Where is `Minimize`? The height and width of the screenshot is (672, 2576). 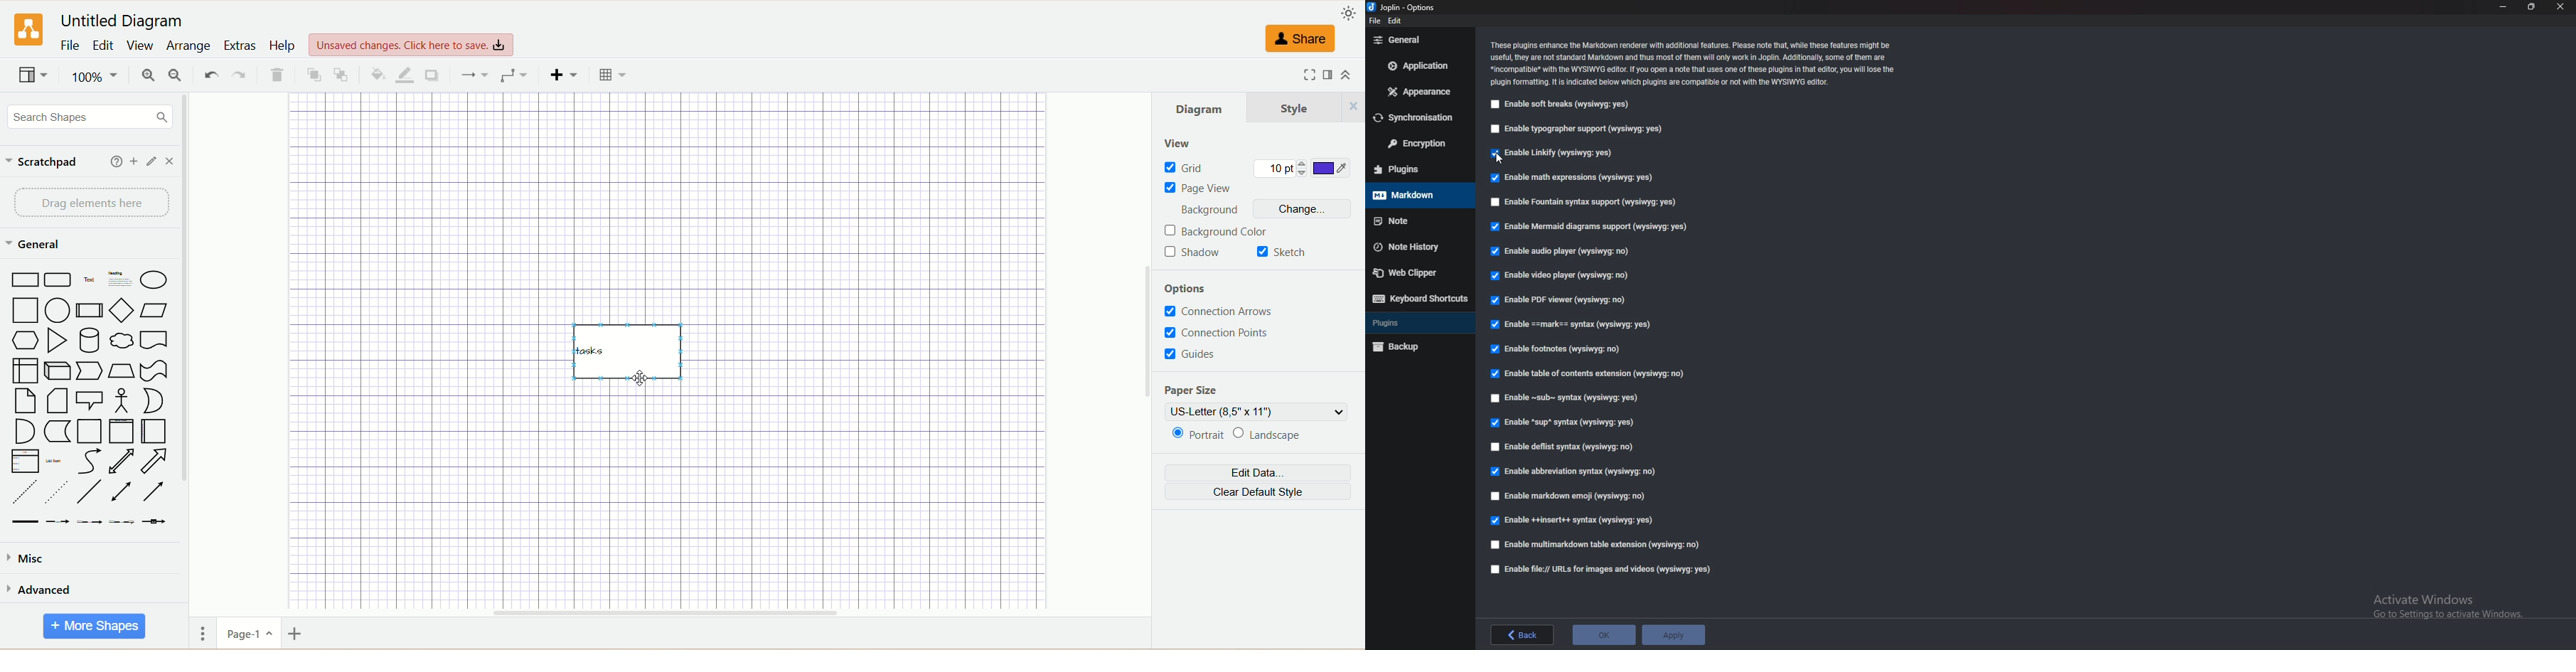 Minimize is located at coordinates (2504, 6).